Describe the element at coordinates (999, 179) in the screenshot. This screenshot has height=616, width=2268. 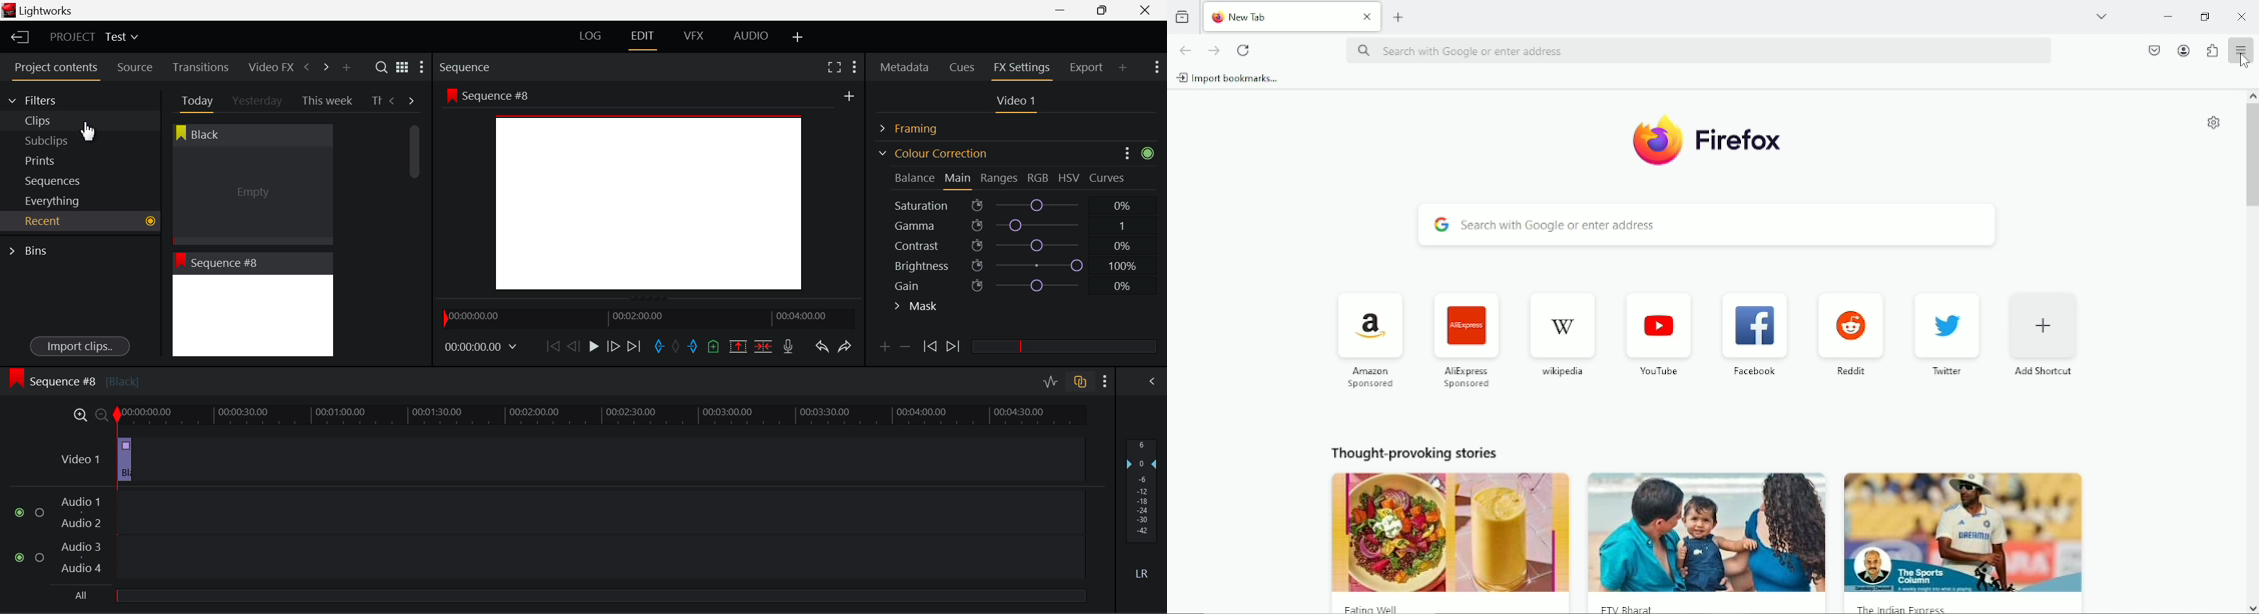
I see `Ranges` at that location.